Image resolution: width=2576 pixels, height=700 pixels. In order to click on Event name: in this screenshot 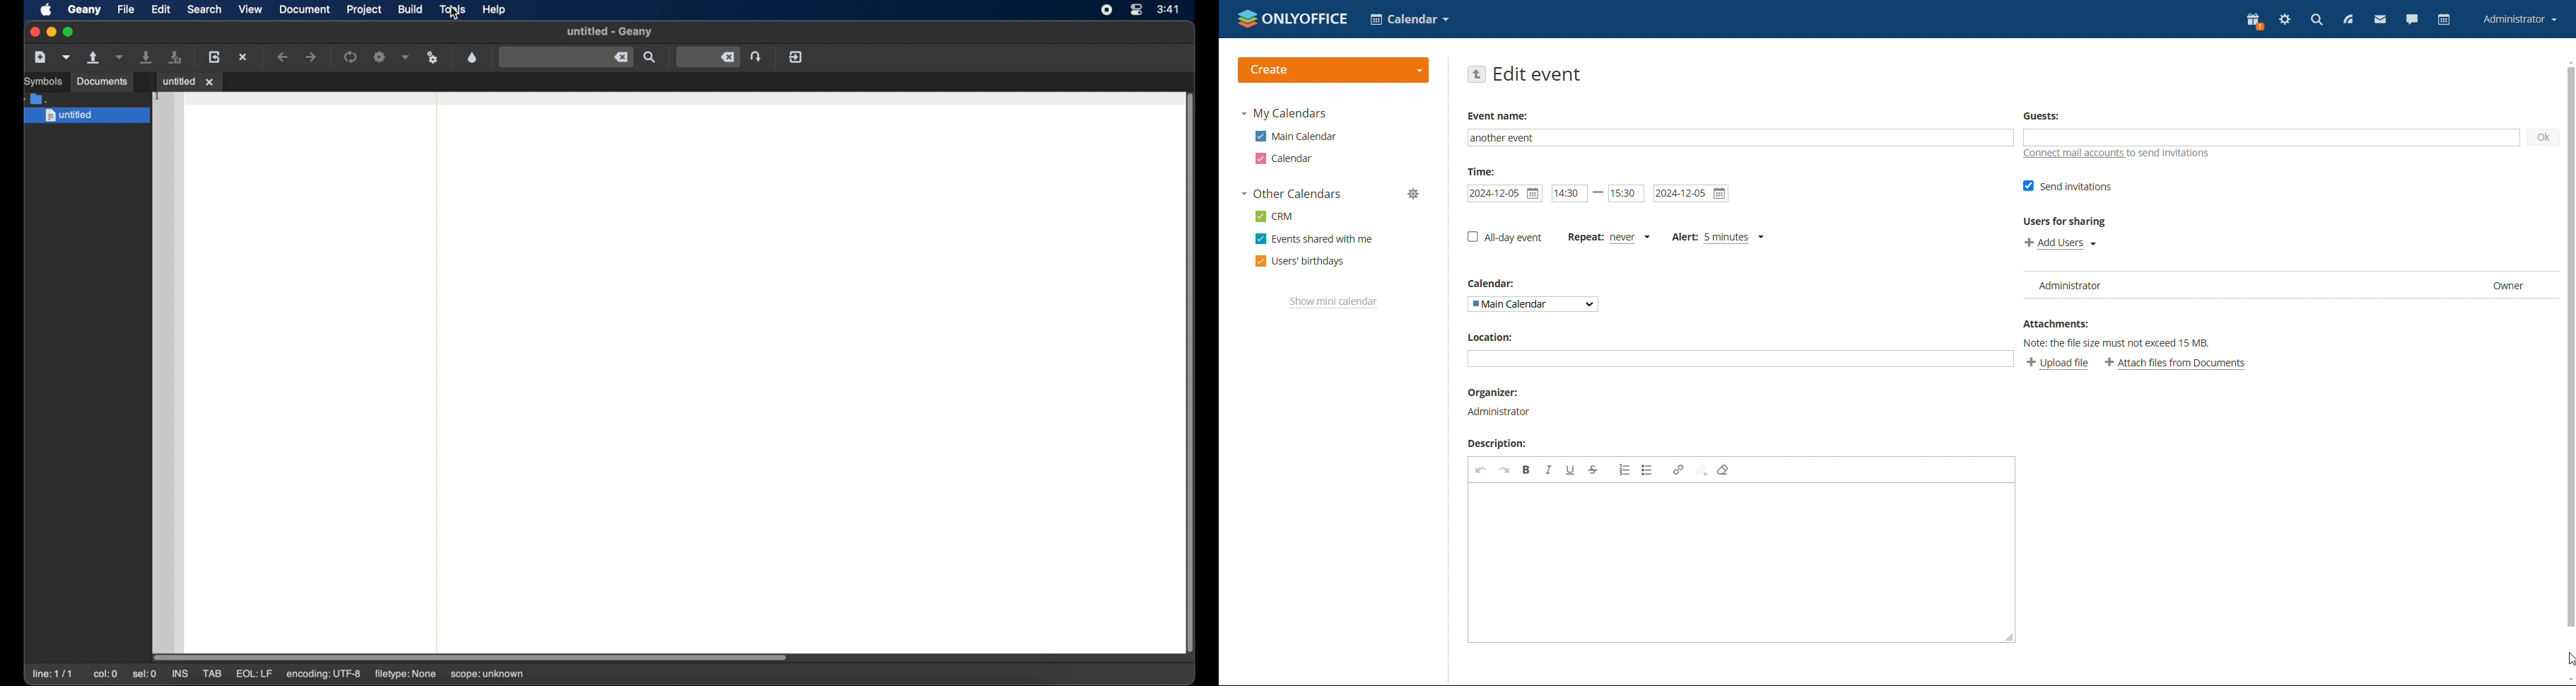, I will do `click(1500, 116)`.